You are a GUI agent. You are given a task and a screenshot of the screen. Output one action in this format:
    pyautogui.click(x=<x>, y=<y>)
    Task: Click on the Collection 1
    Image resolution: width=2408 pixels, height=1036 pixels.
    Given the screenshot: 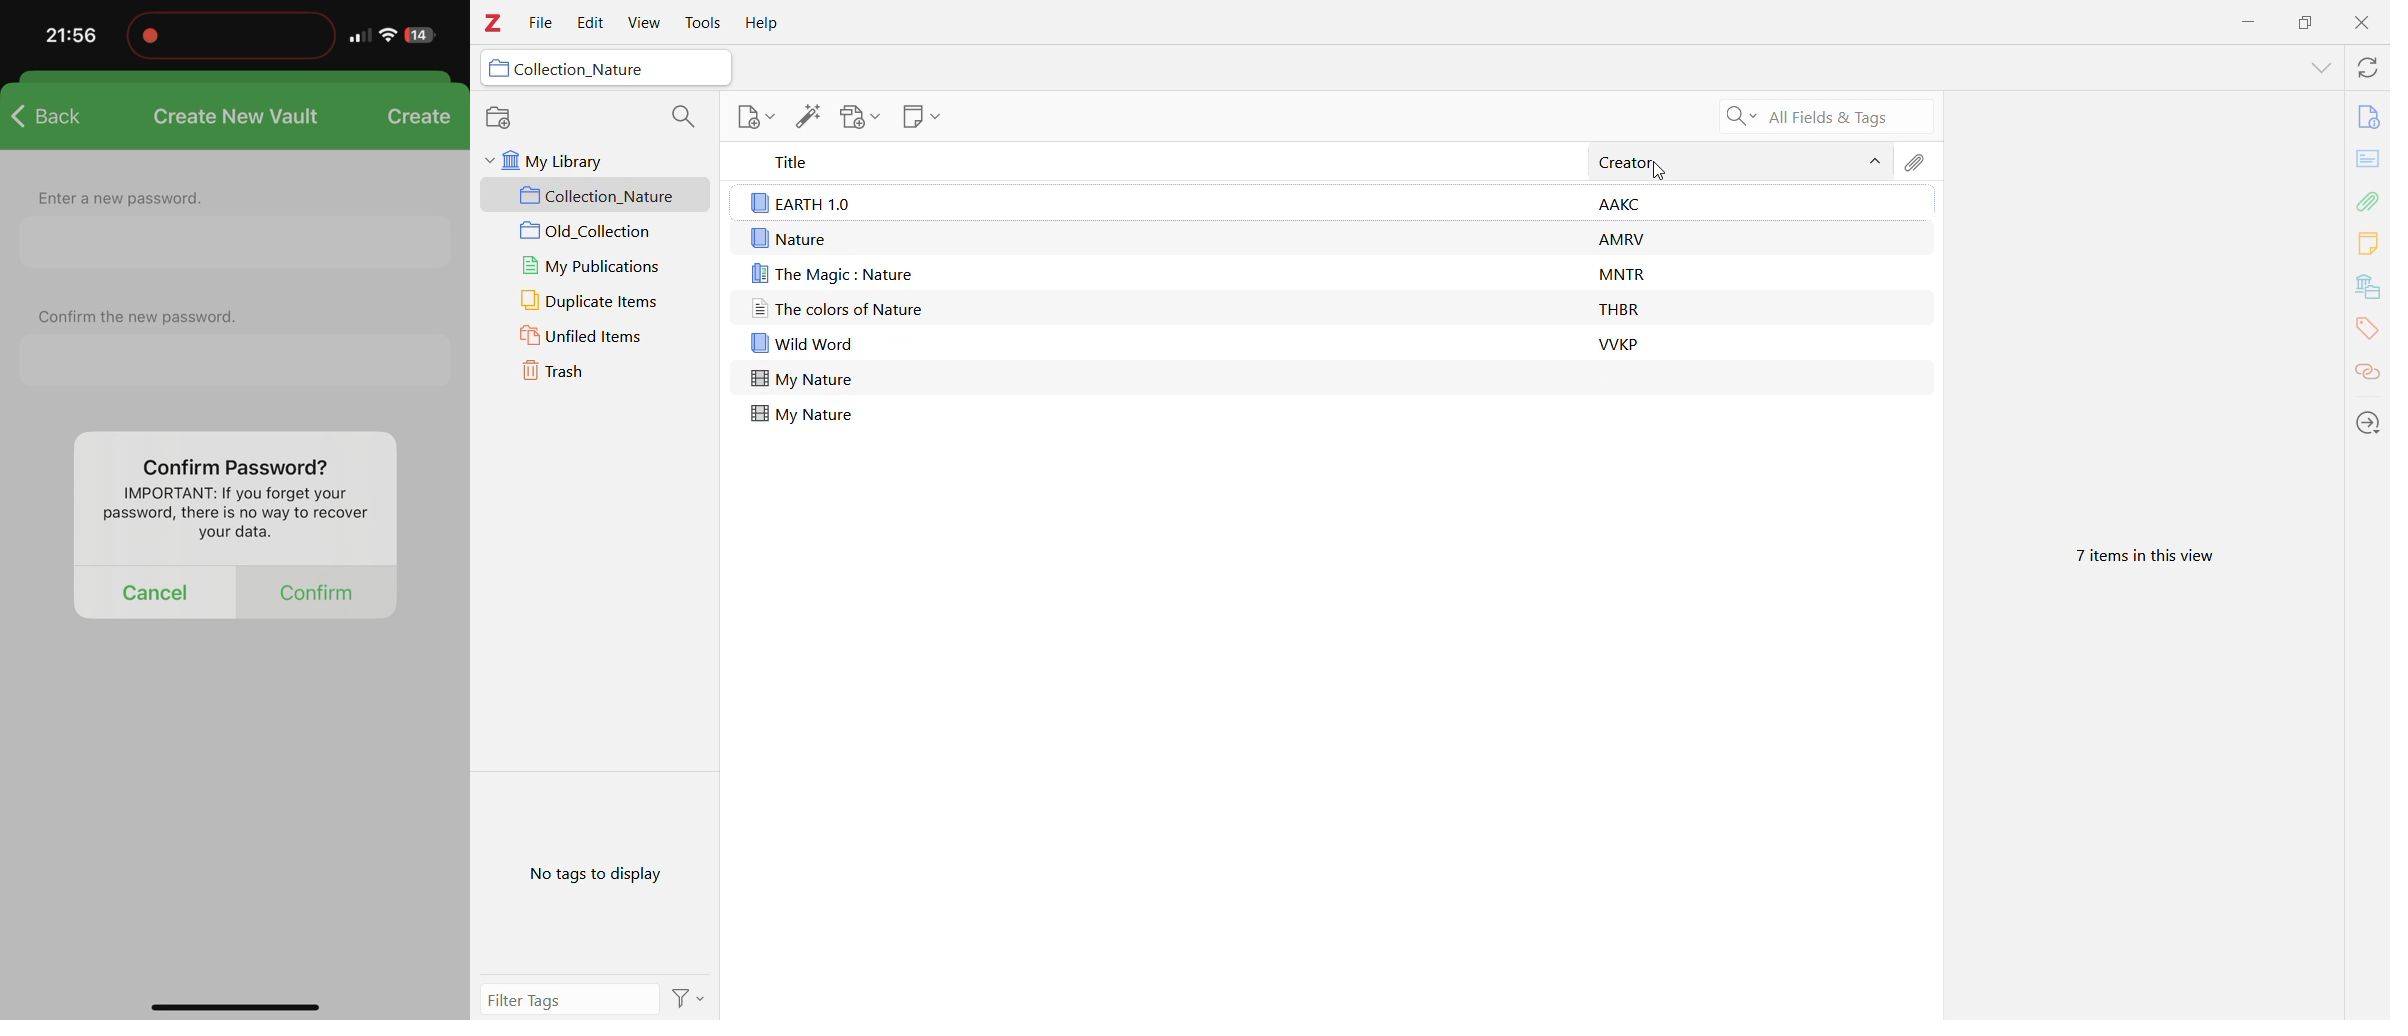 What is the action you would take?
    pyautogui.click(x=601, y=195)
    